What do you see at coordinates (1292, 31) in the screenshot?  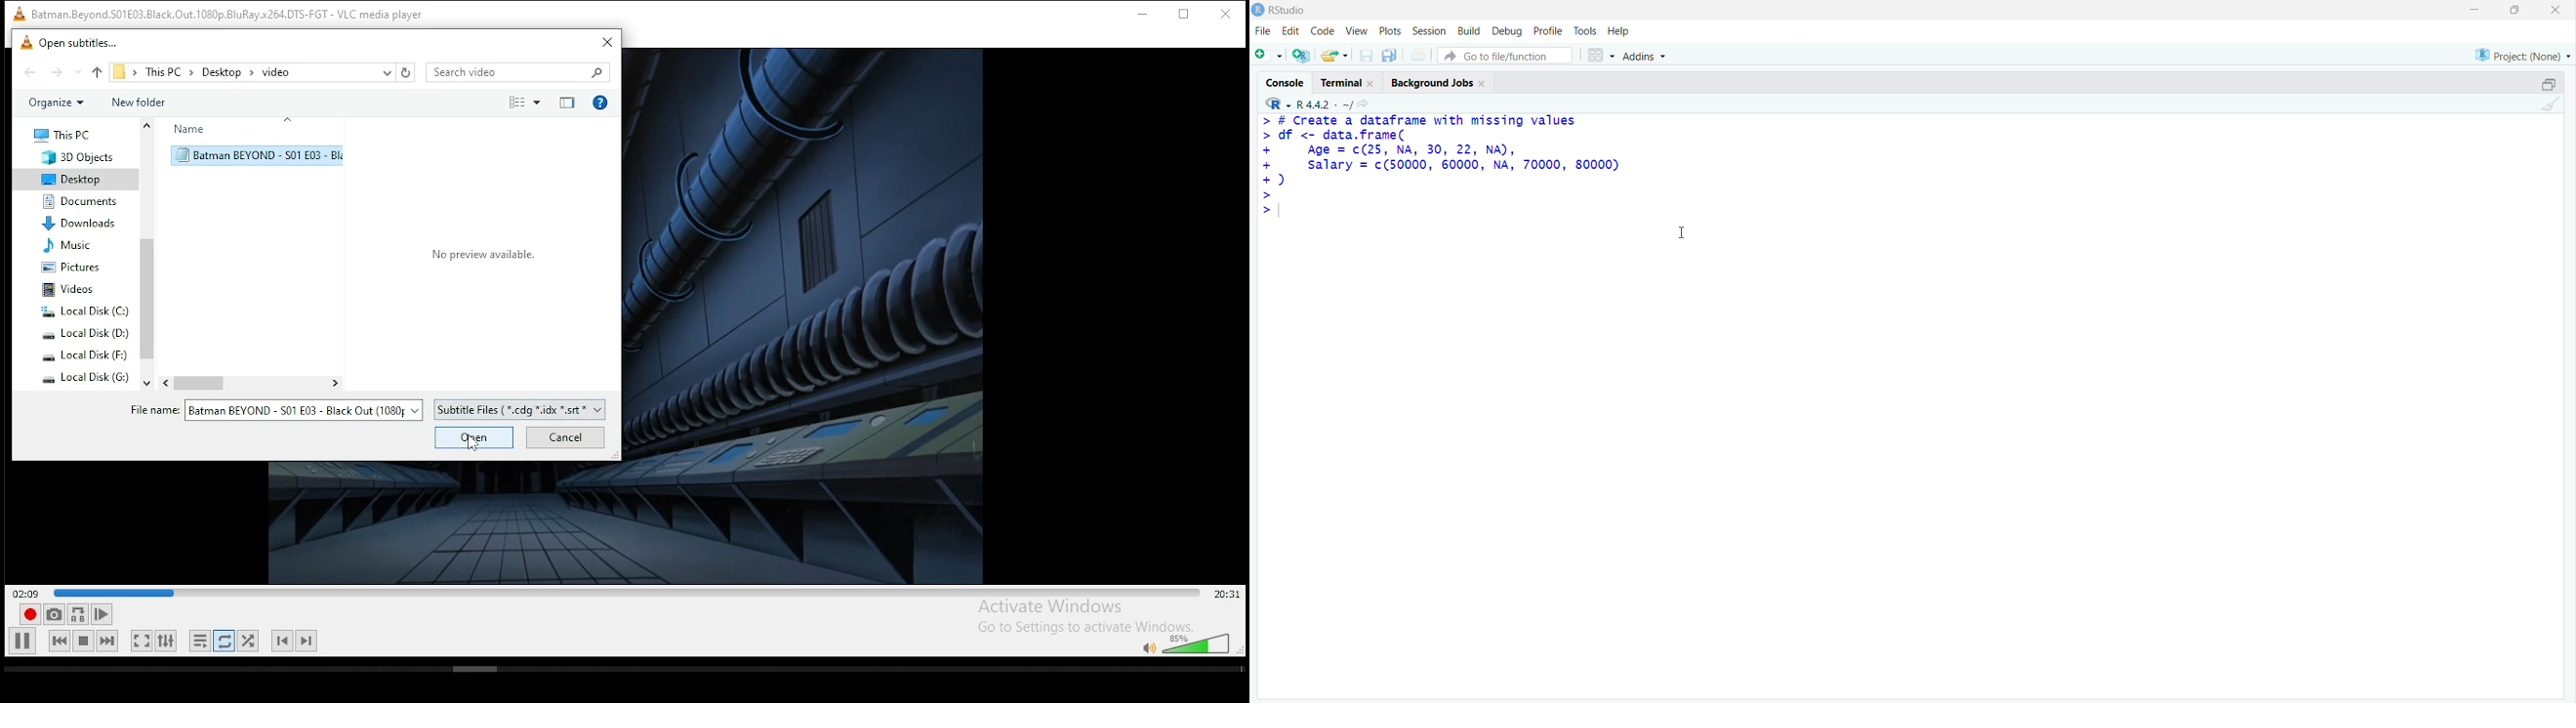 I see `Edit` at bounding box center [1292, 31].